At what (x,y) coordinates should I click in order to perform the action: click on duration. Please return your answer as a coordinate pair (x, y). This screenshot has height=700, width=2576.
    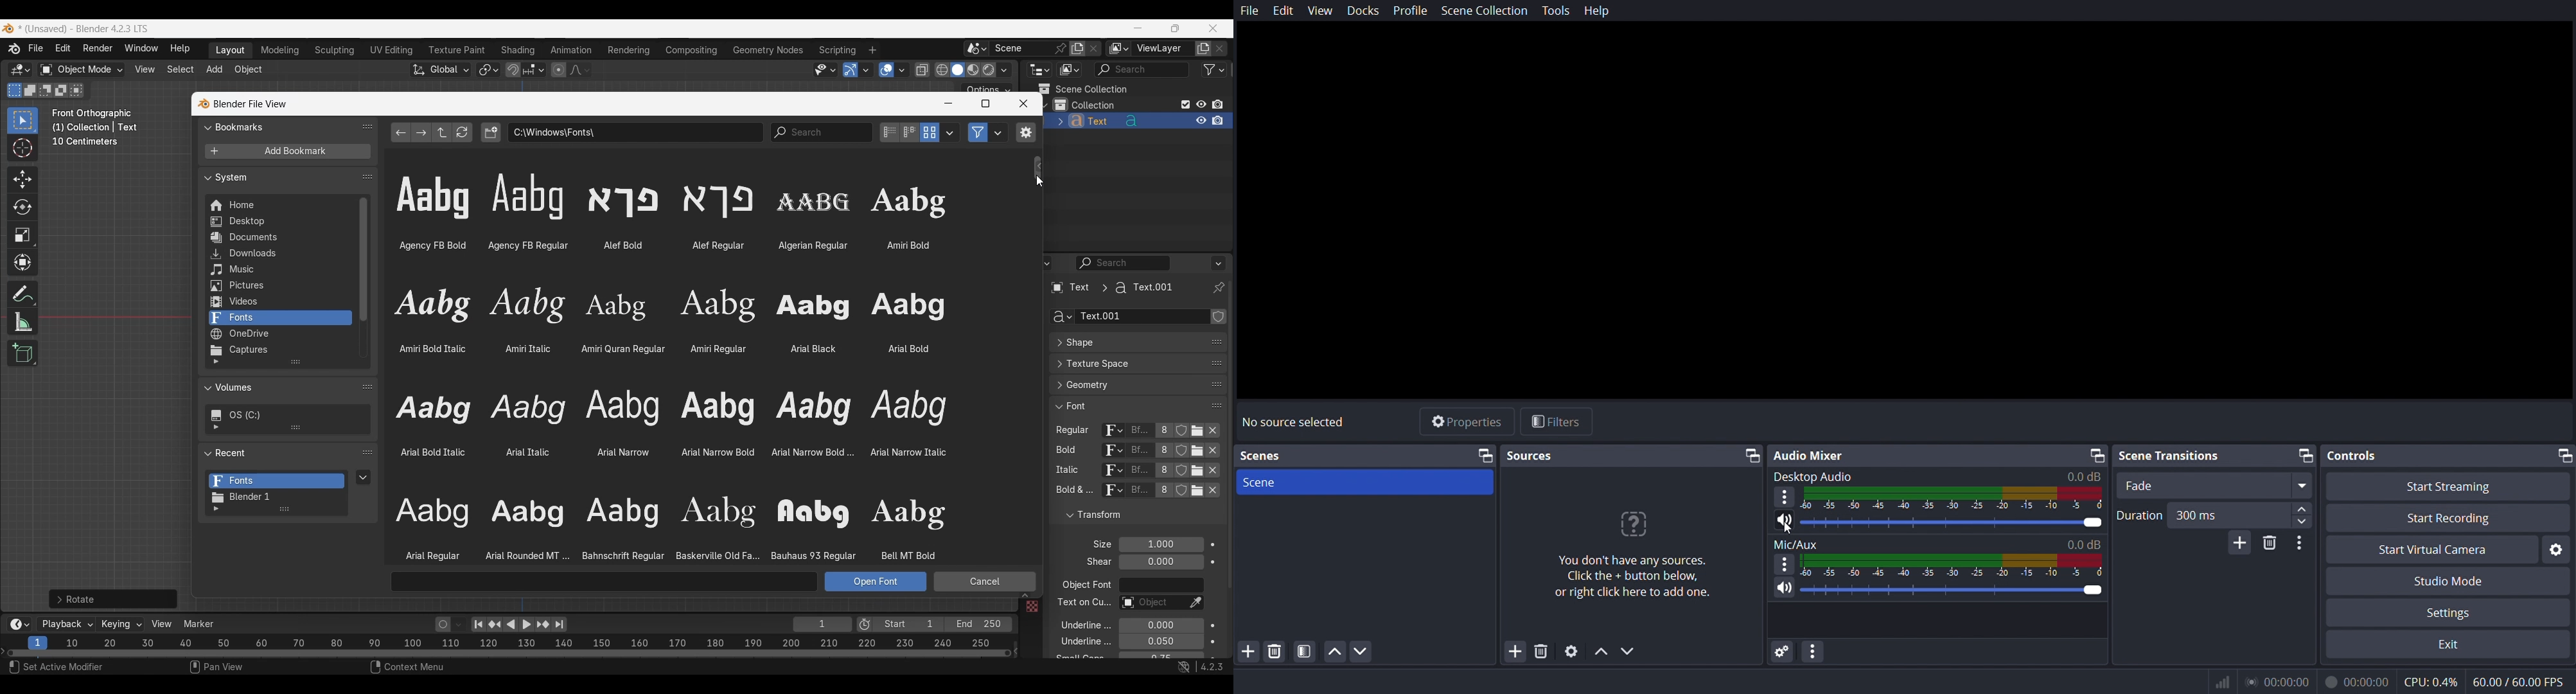
    Looking at the image, I should click on (2214, 514).